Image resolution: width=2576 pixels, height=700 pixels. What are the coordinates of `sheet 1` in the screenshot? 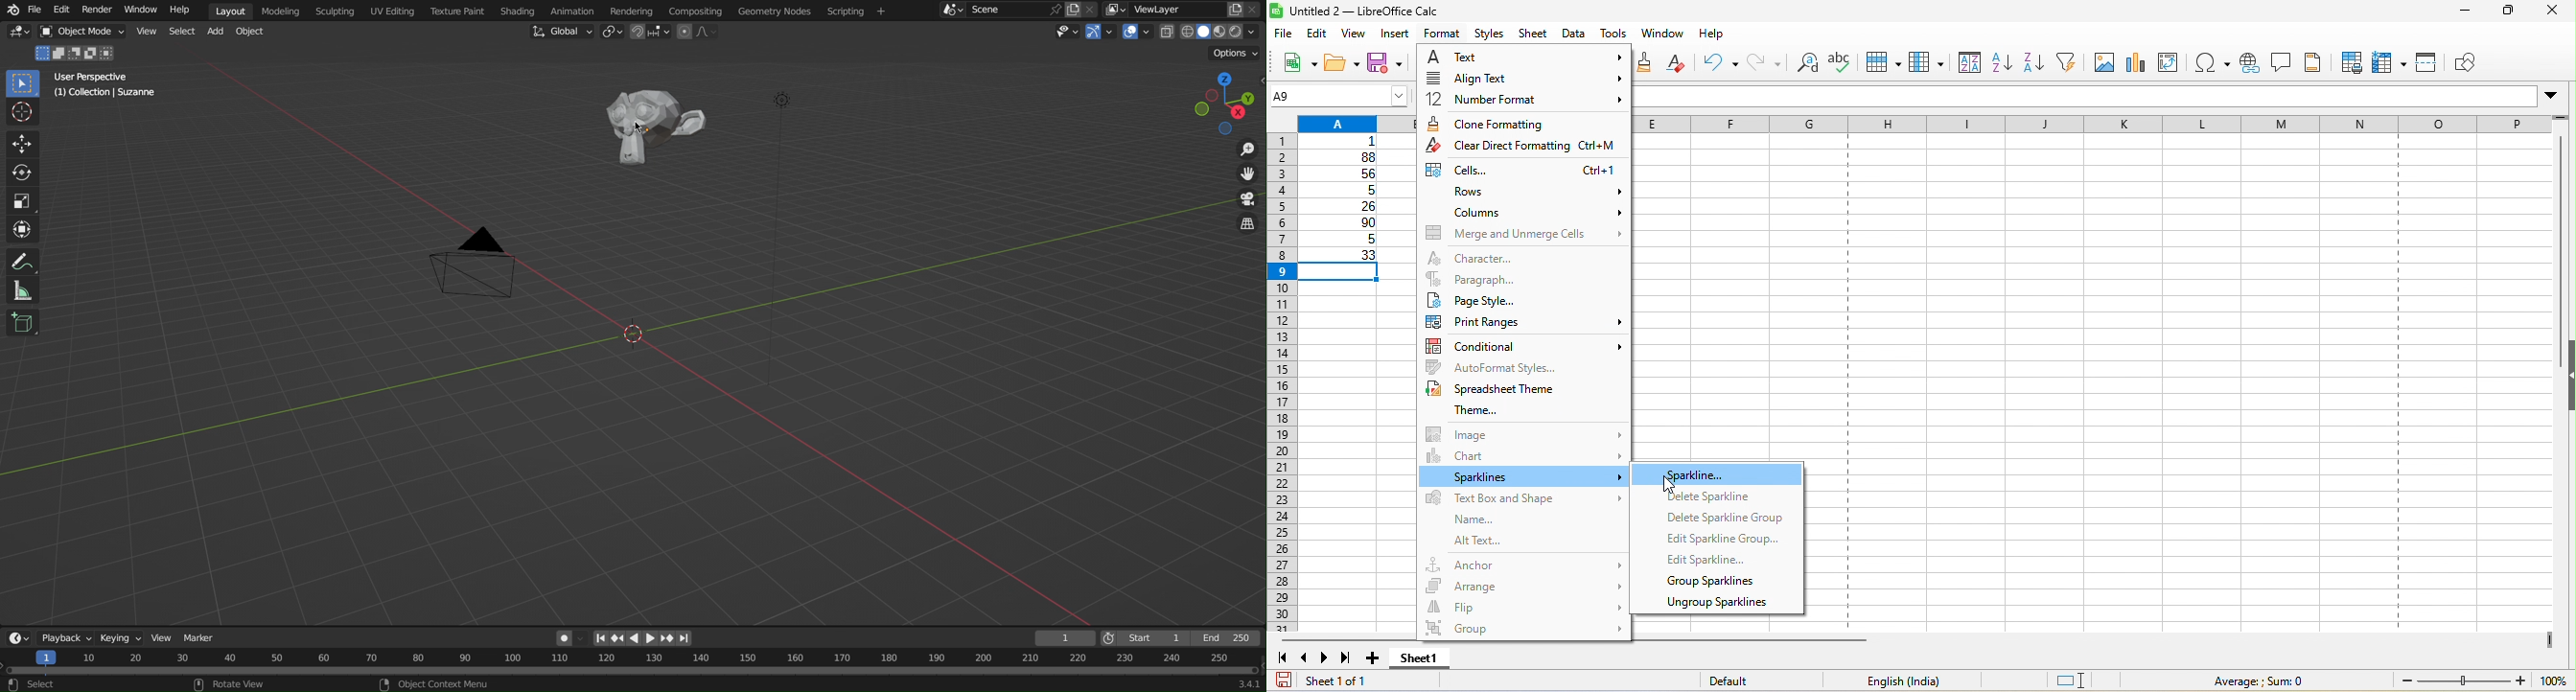 It's located at (1435, 660).